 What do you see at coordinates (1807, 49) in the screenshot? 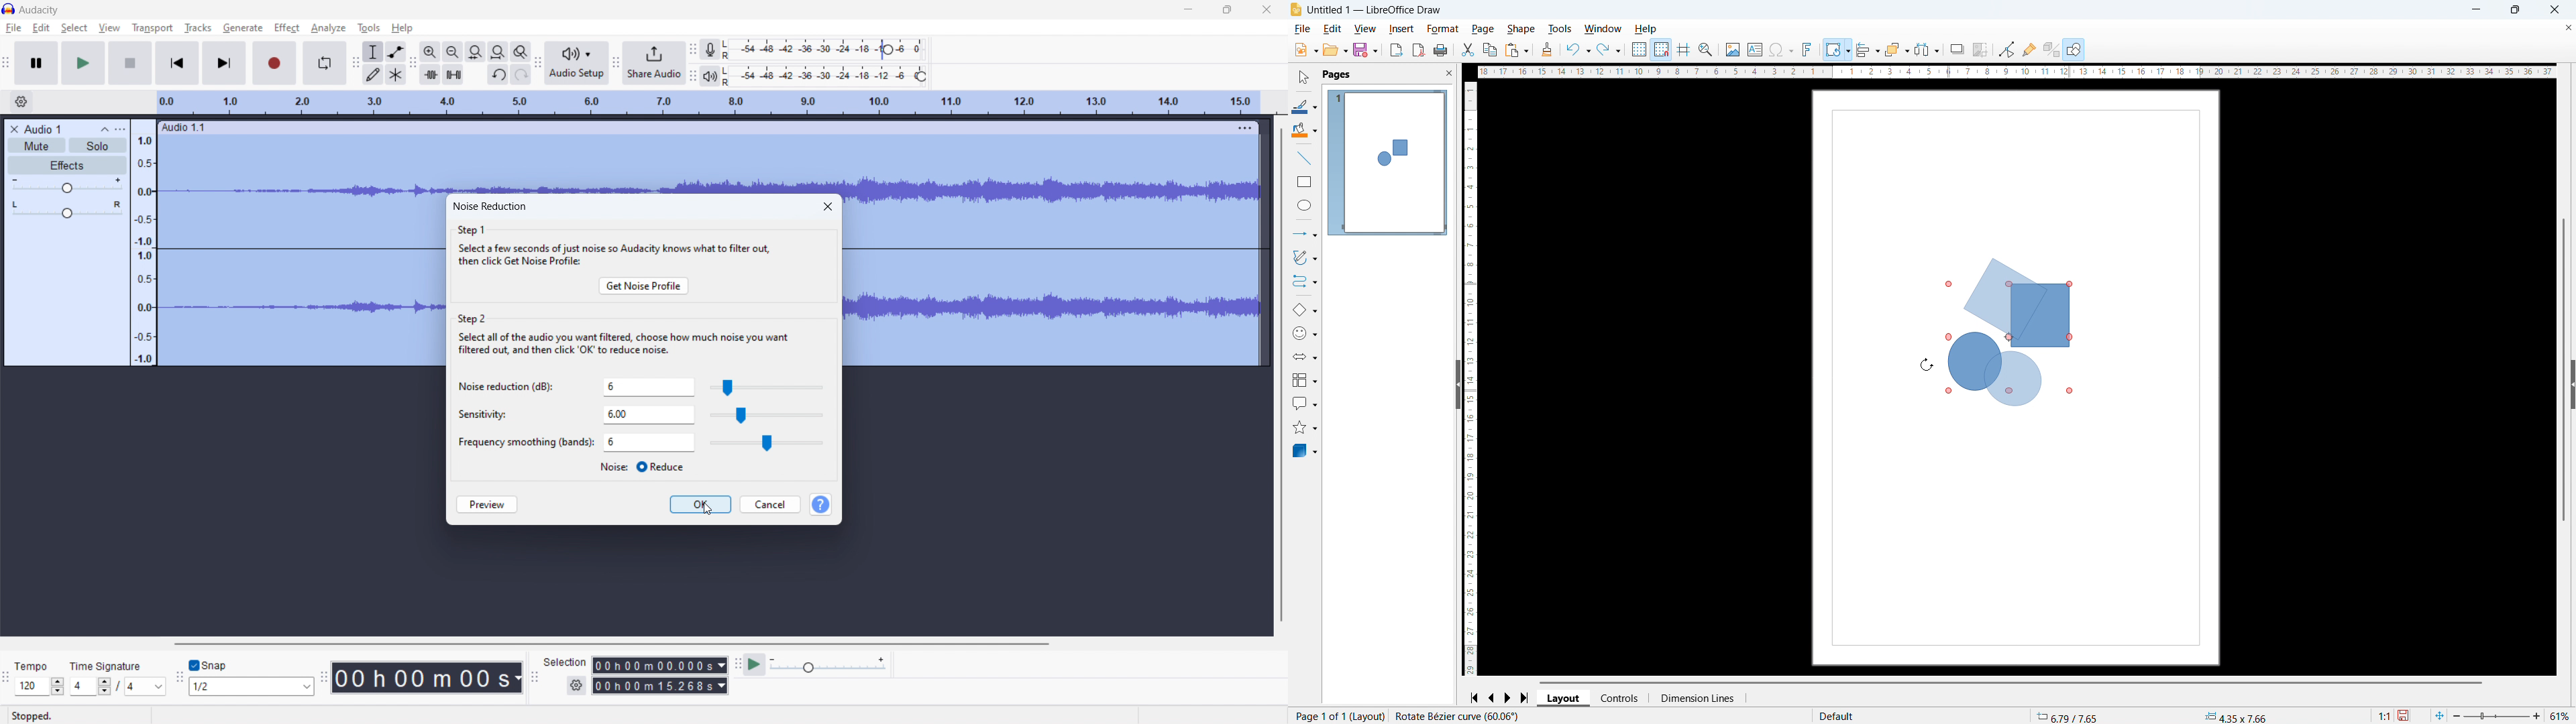
I see `Insert font work text` at bounding box center [1807, 49].